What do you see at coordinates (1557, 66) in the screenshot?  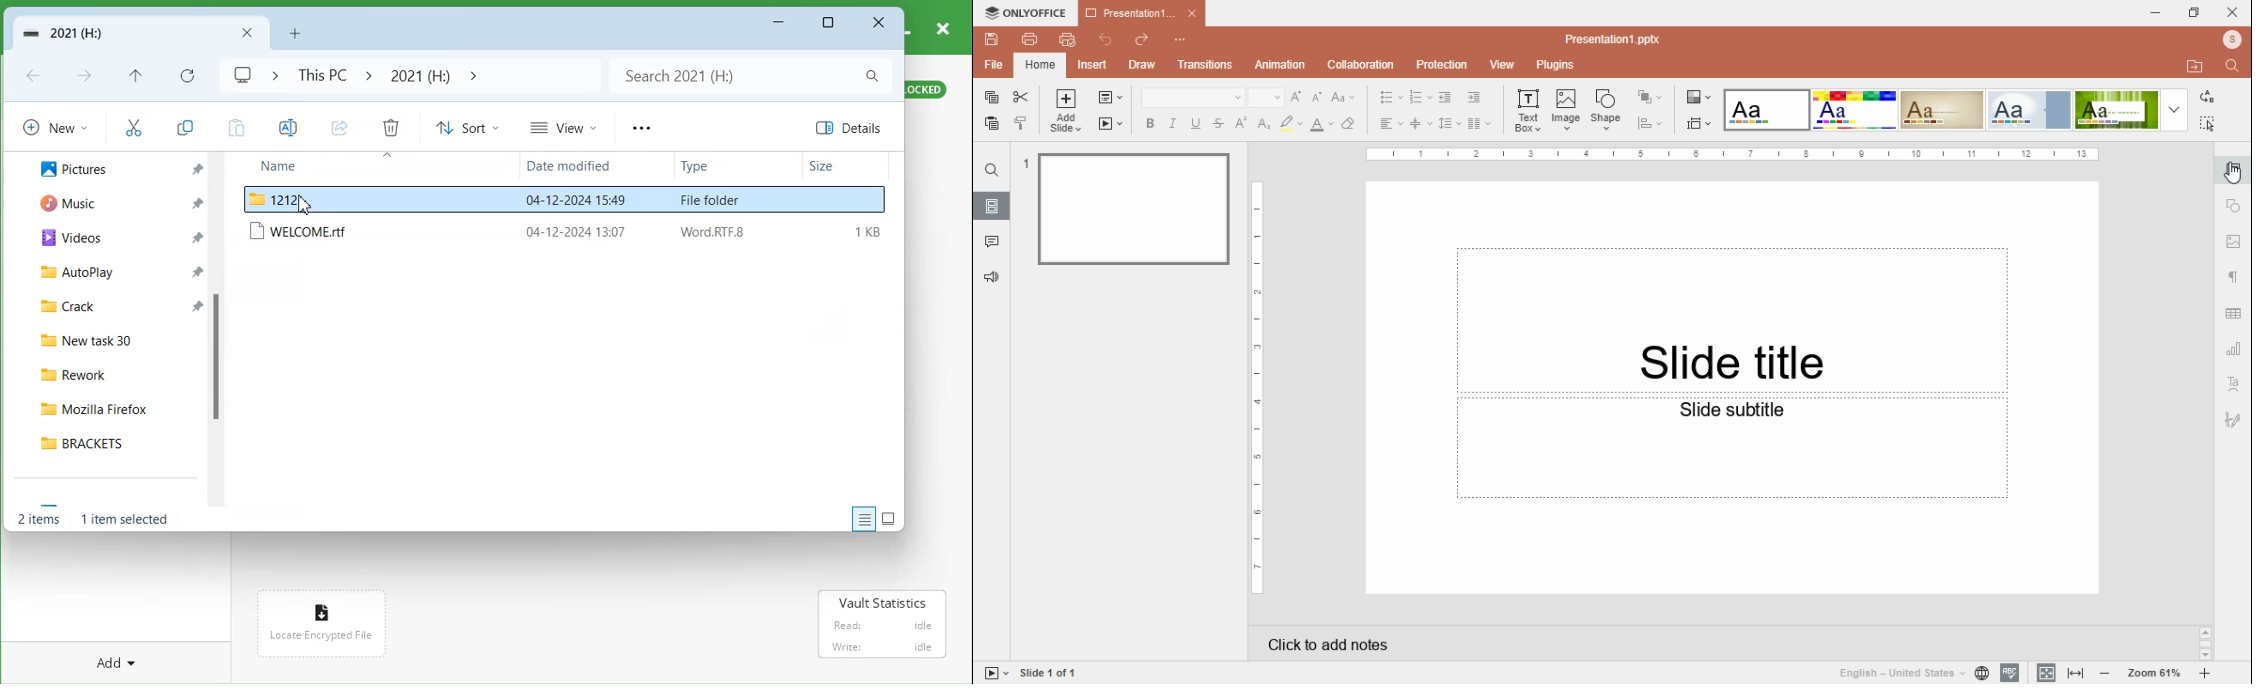 I see `plugins` at bounding box center [1557, 66].